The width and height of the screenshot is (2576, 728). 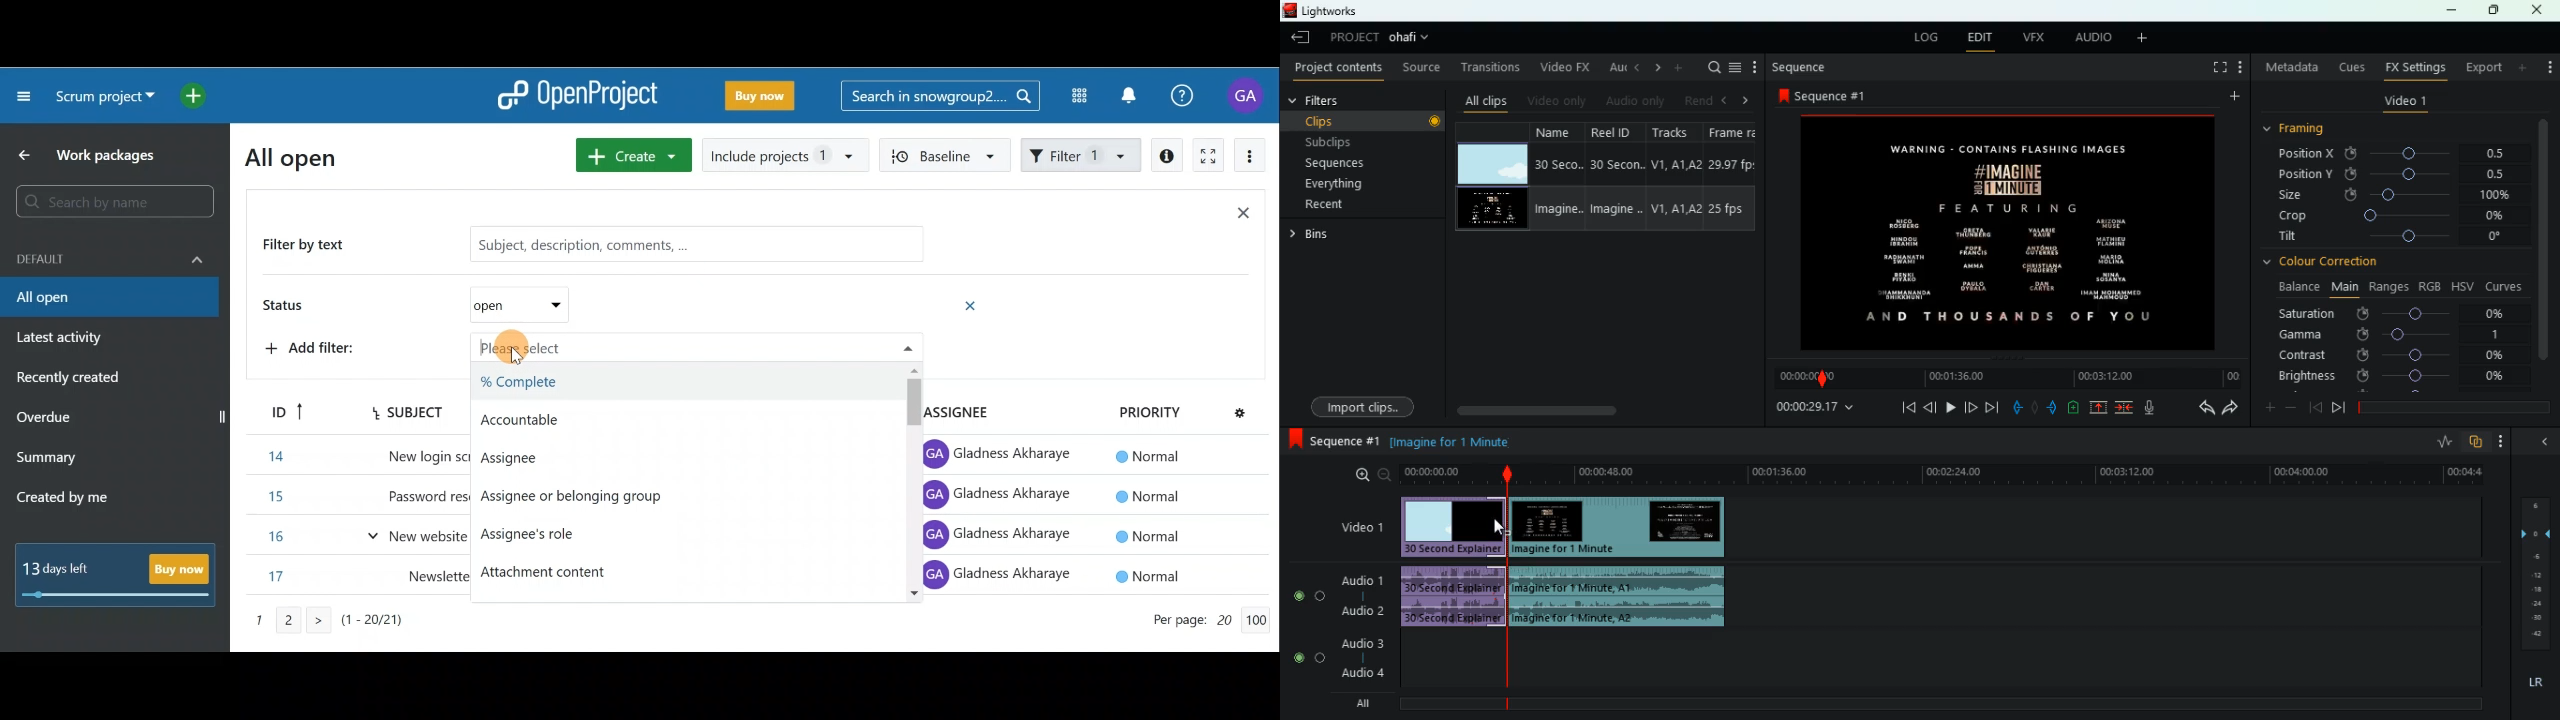 I want to click on all, so click(x=1370, y=703).